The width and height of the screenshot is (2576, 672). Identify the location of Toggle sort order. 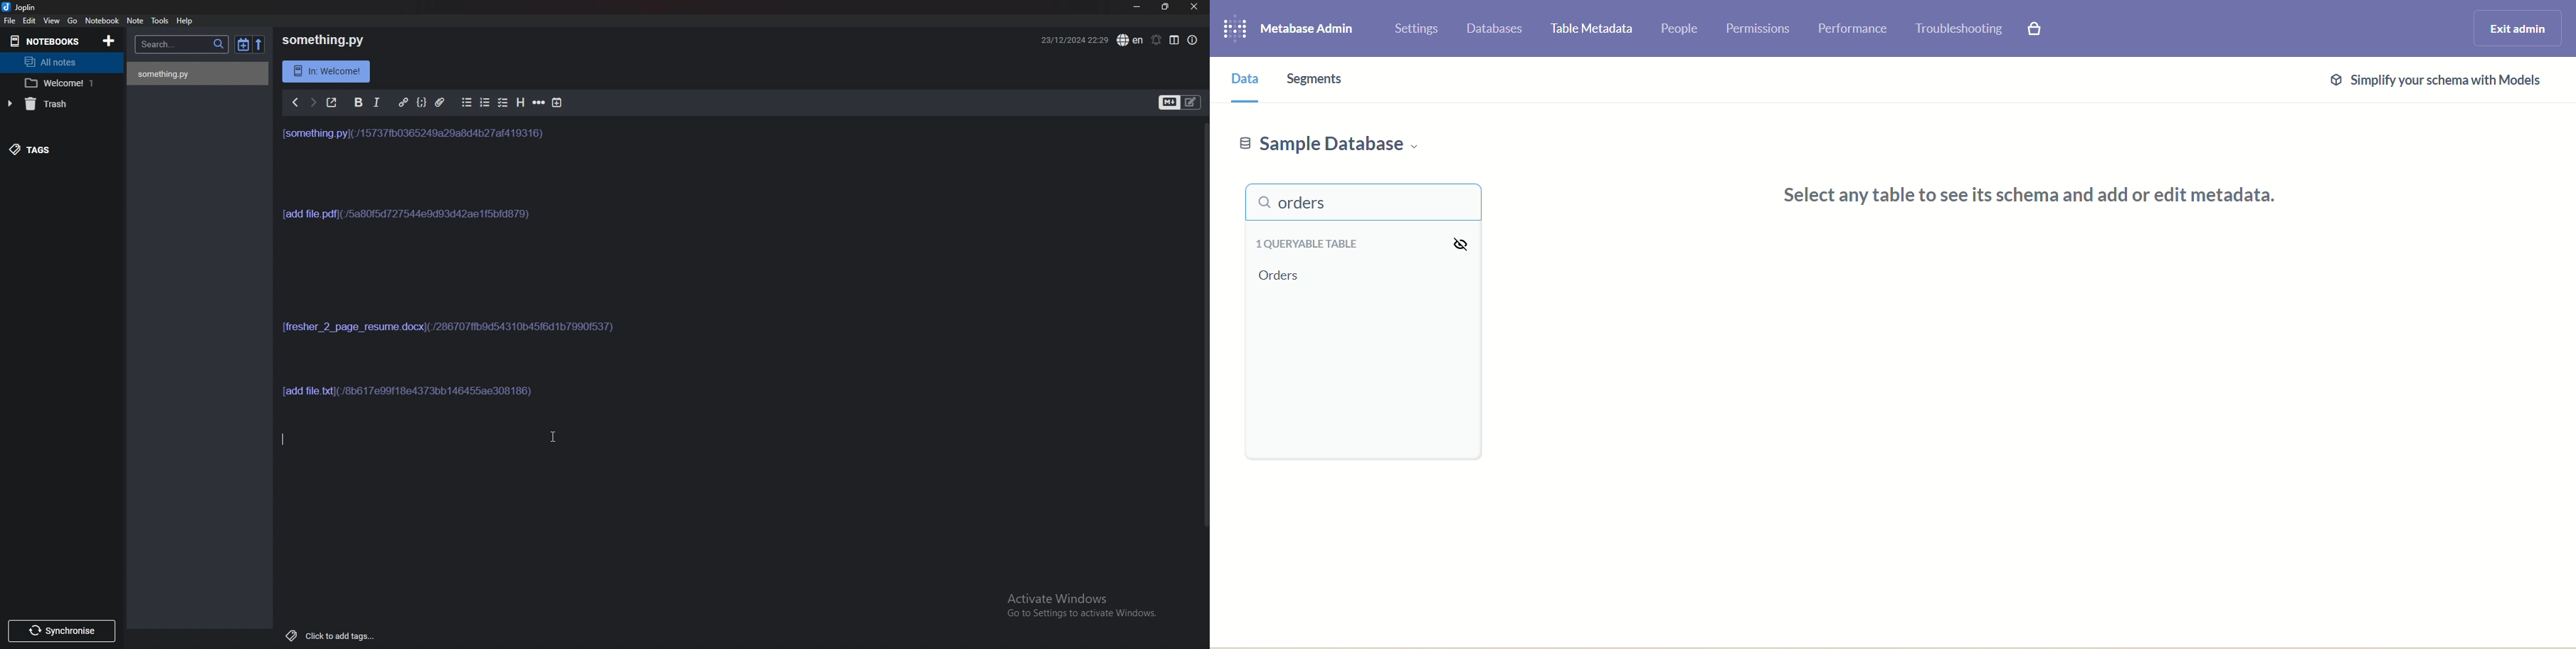
(242, 45).